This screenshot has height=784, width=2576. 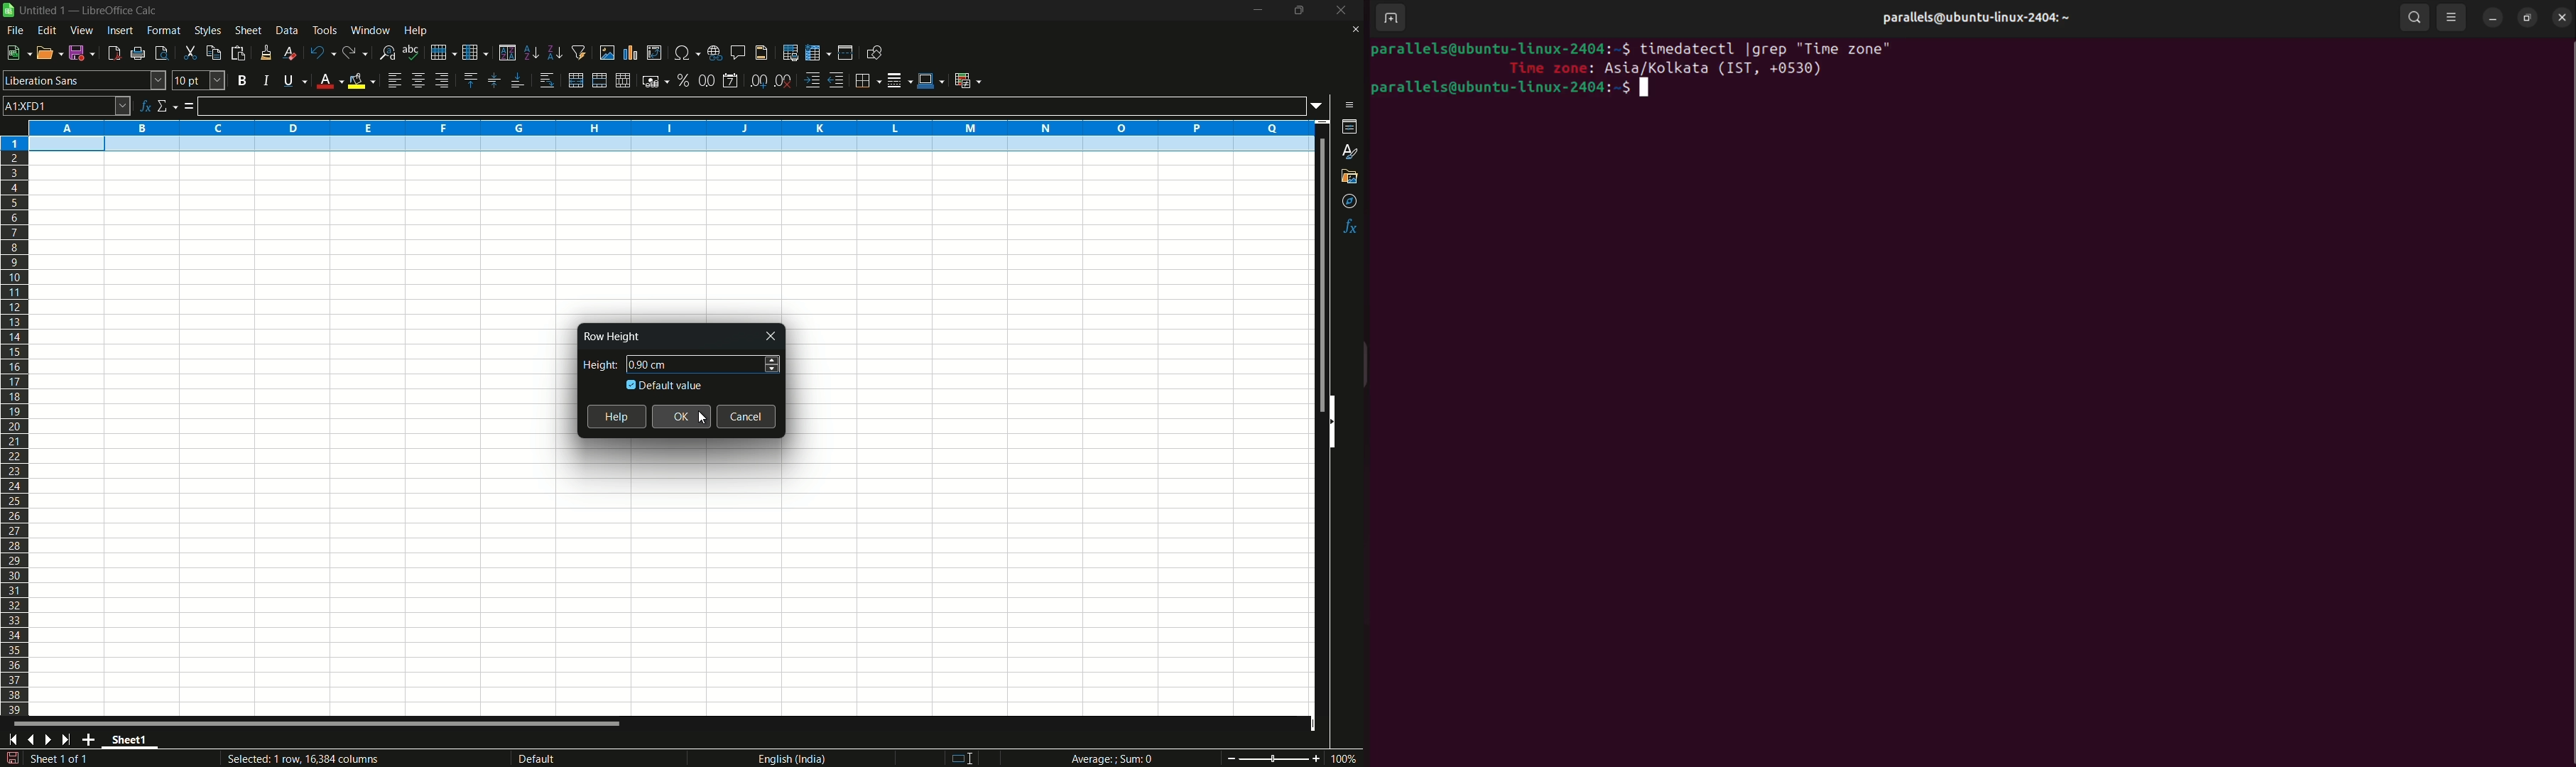 What do you see at coordinates (15, 31) in the screenshot?
I see `file menu` at bounding box center [15, 31].